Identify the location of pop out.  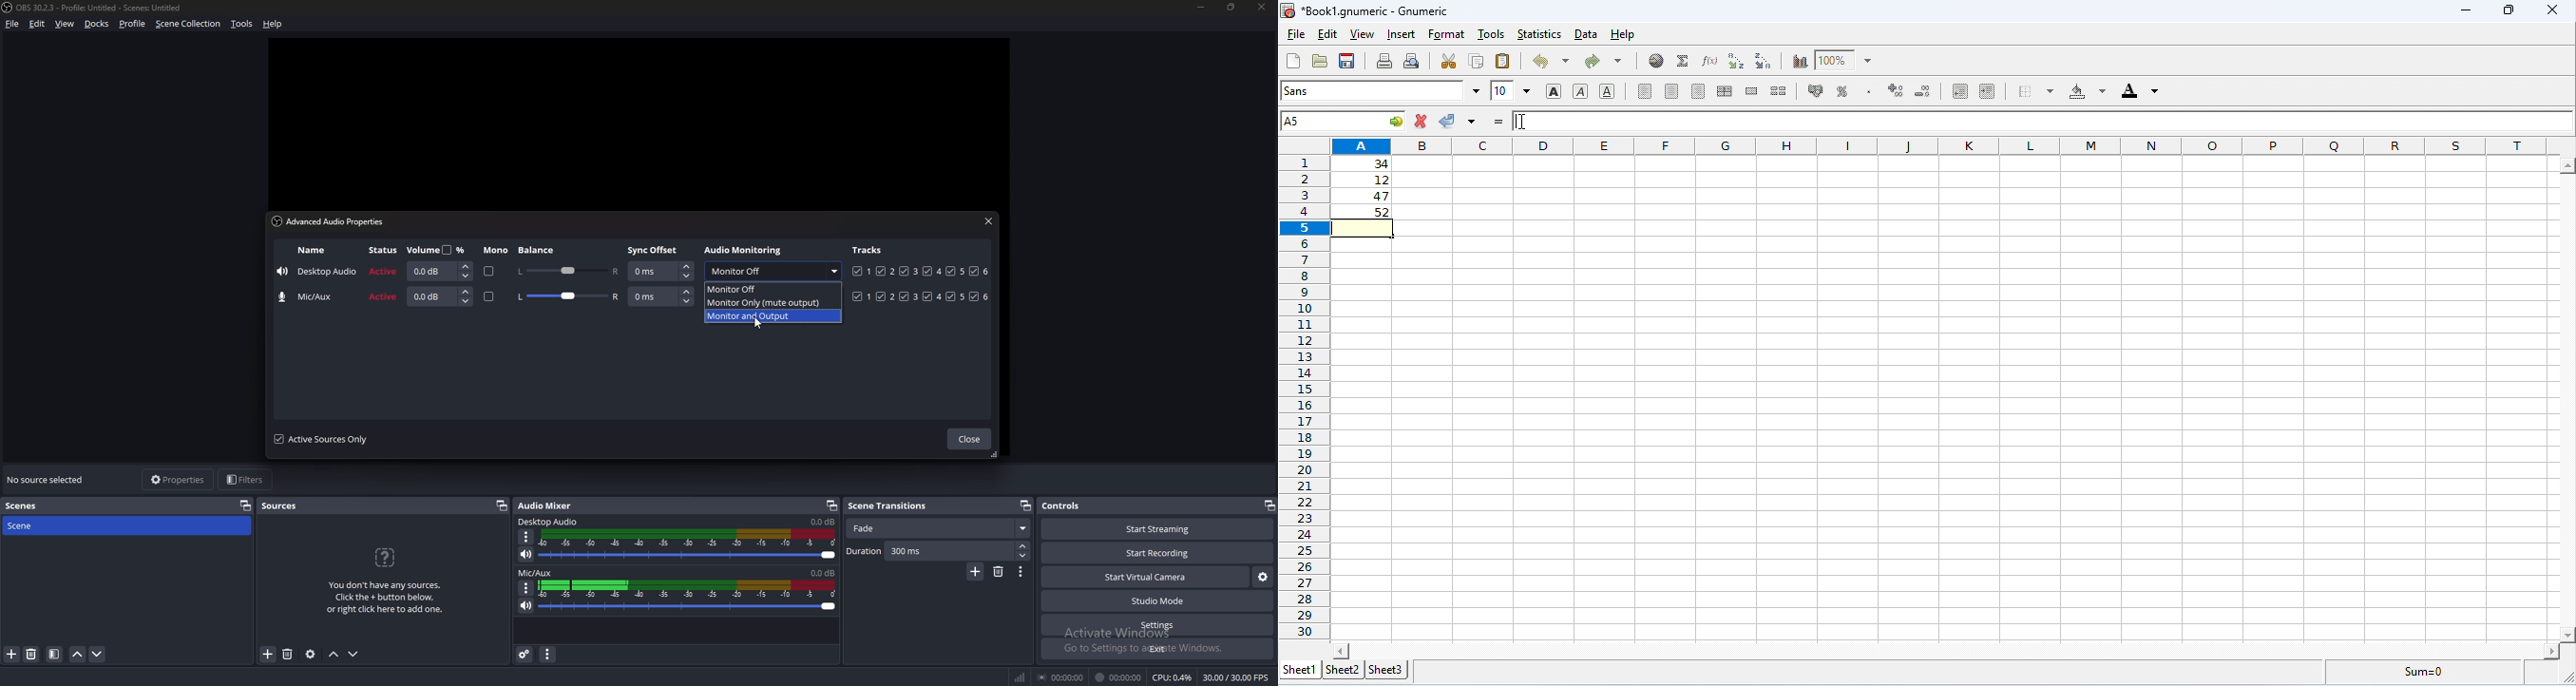
(832, 505).